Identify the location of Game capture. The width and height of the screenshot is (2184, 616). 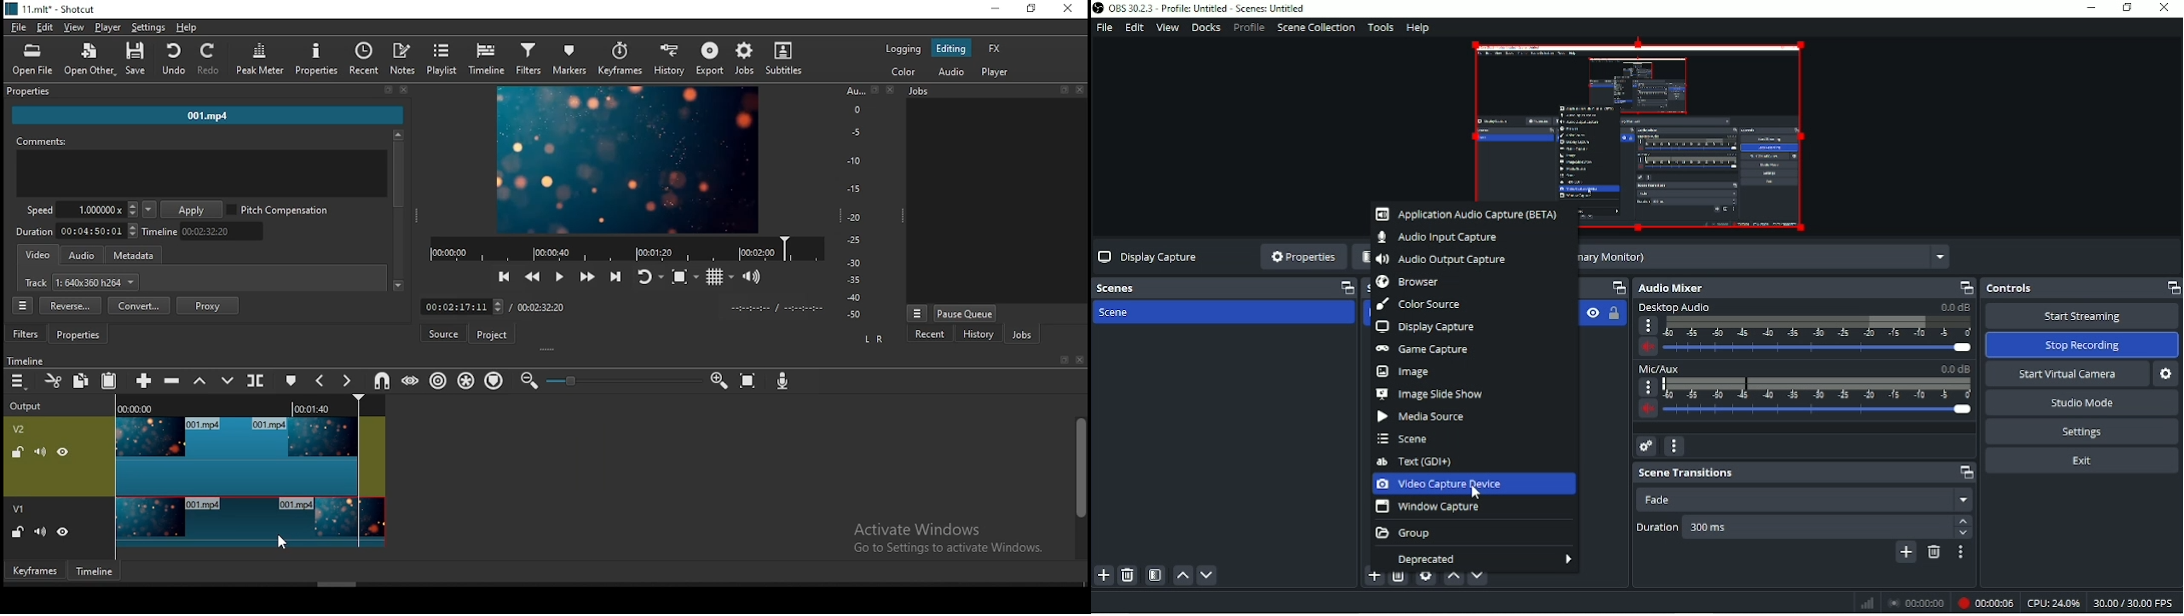
(1425, 349).